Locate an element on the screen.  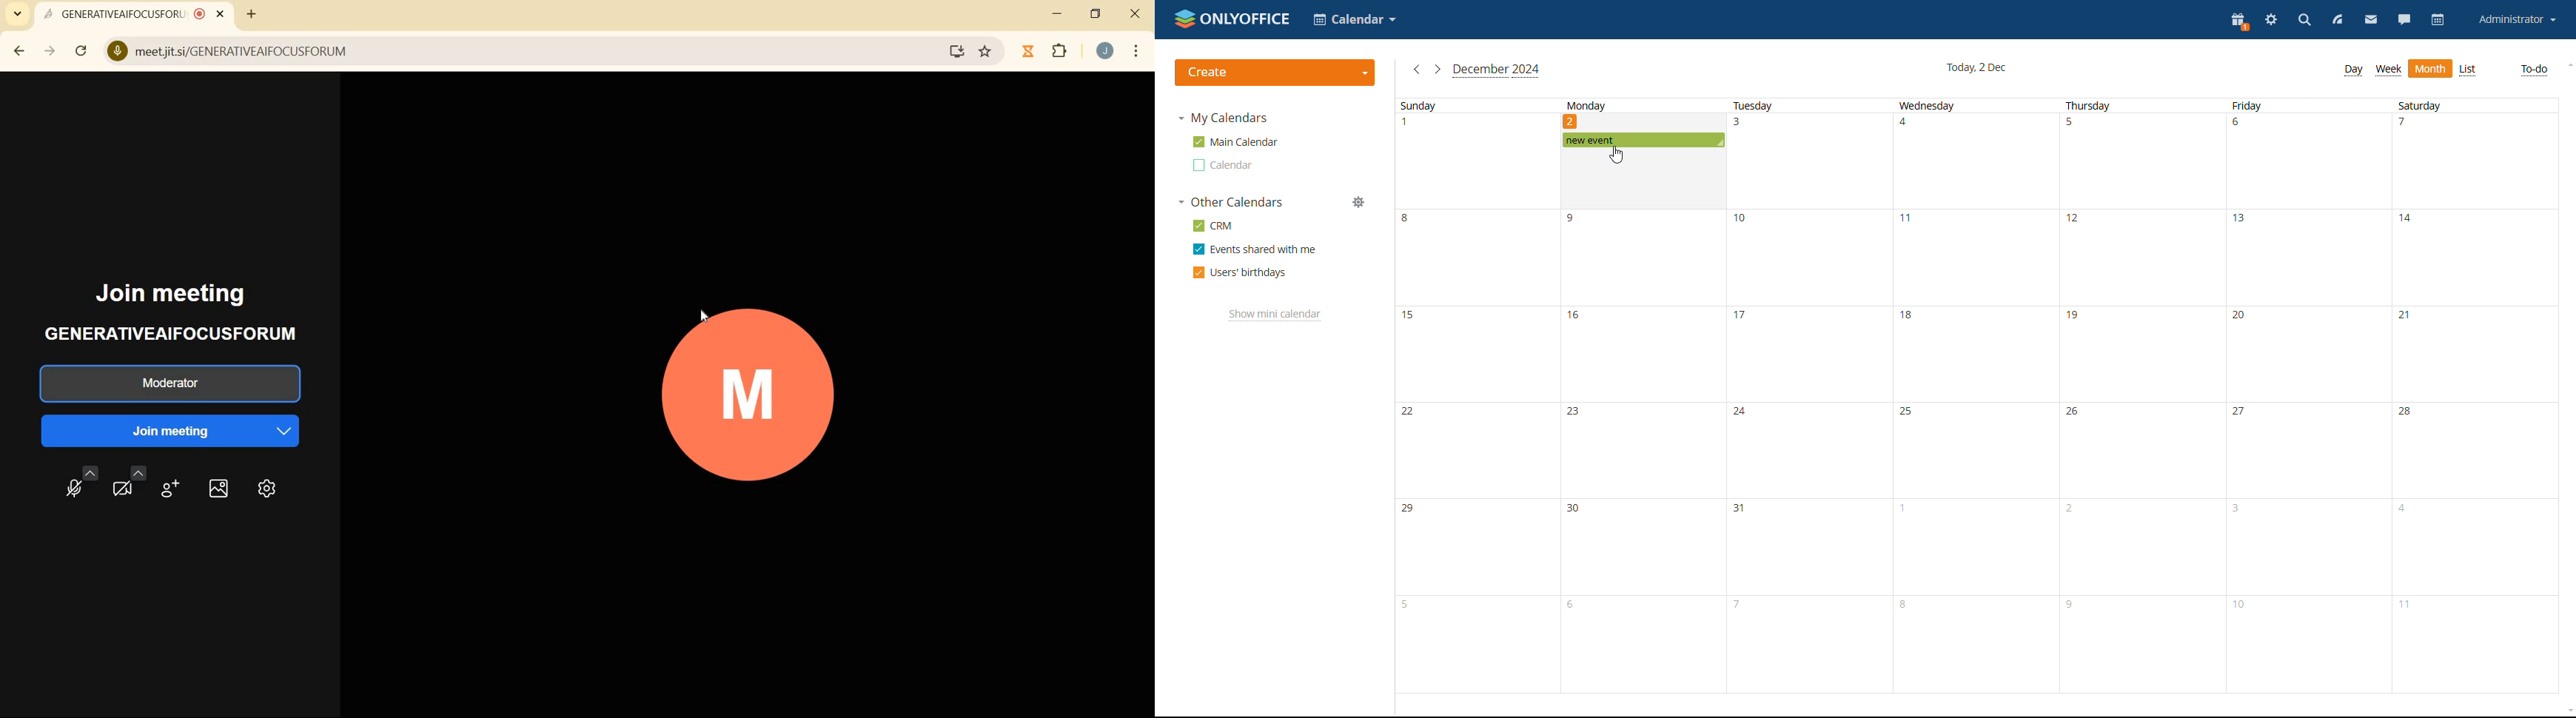
RESTORE DOWN is located at coordinates (1097, 17).